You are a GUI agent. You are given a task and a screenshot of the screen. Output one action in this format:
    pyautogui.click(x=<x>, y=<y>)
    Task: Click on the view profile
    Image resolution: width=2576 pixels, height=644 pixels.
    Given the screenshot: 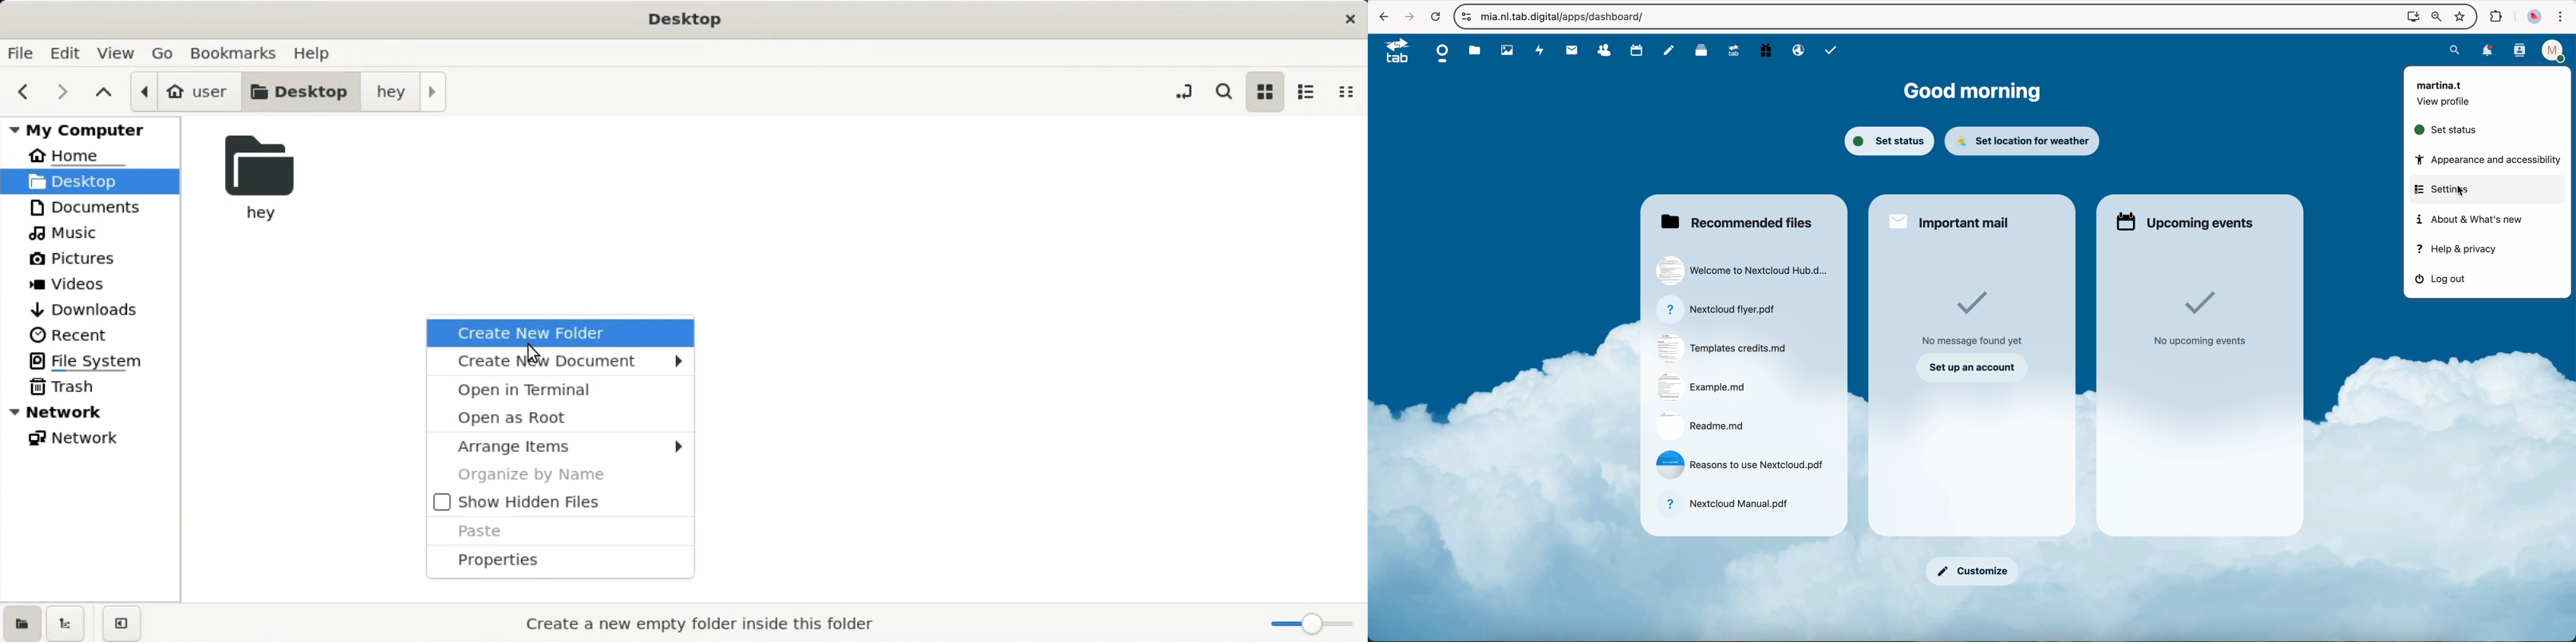 What is the action you would take?
    pyautogui.click(x=2445, y=105)
    